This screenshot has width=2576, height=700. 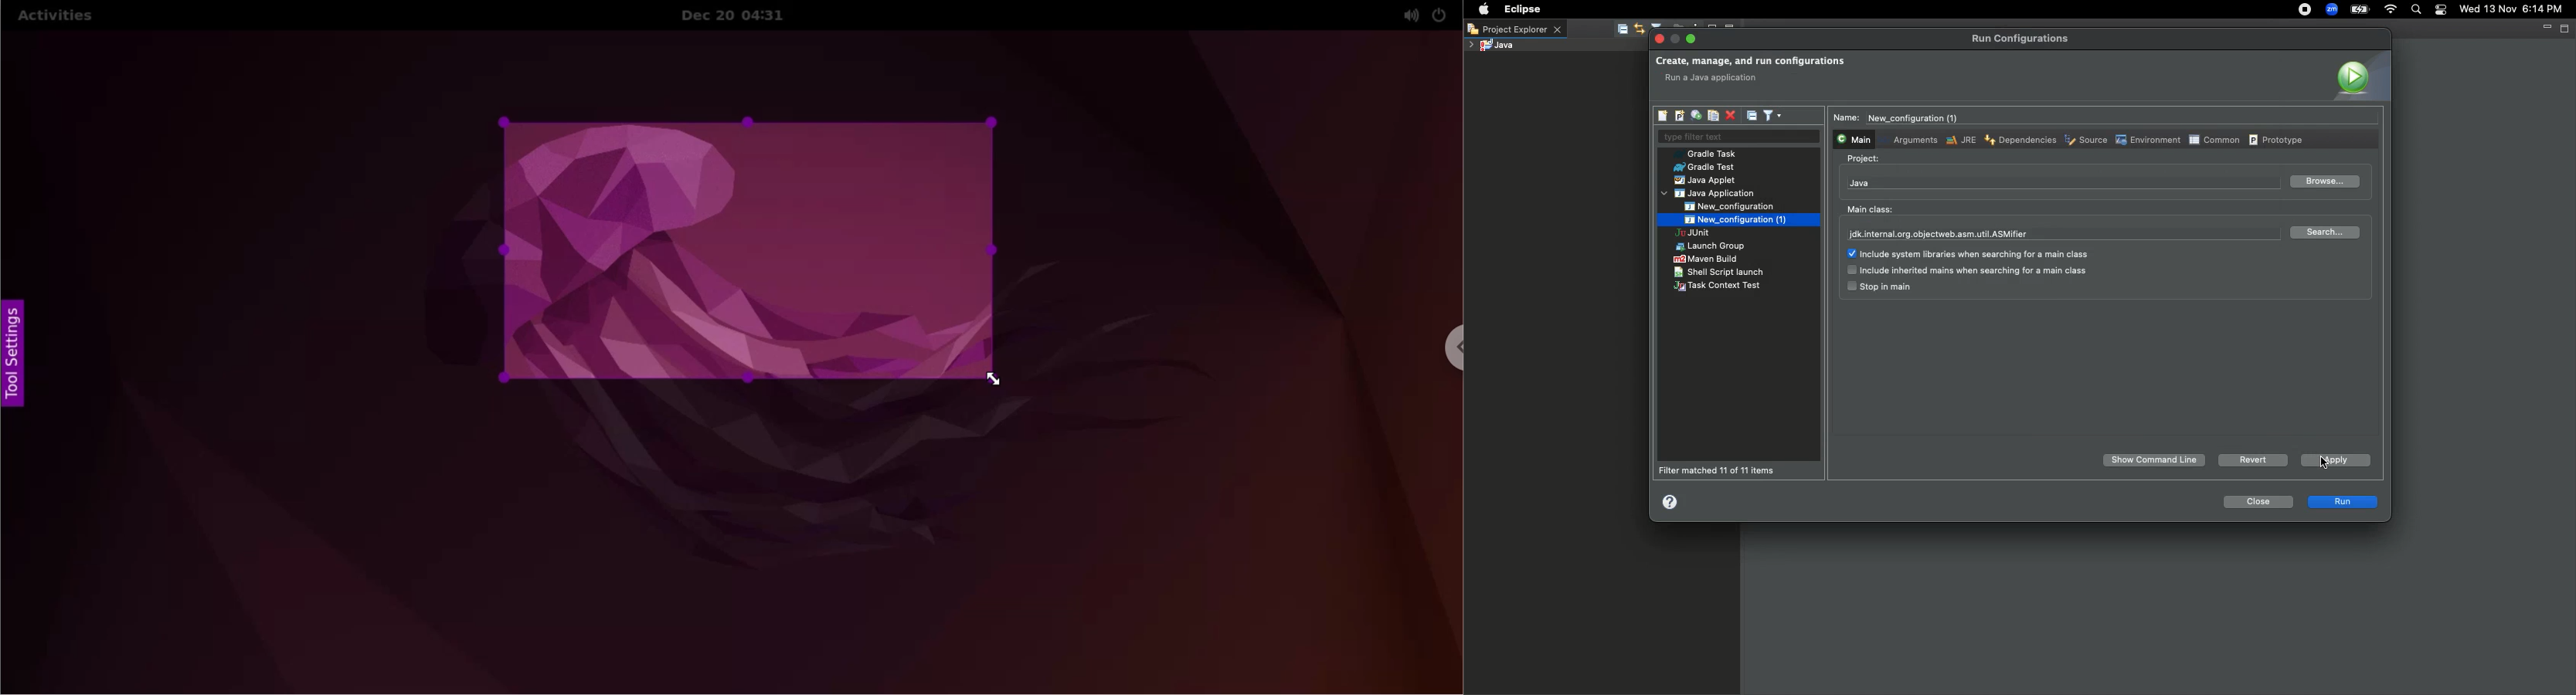 I want to click on New launch configuration, so click(x=1664, y=116).